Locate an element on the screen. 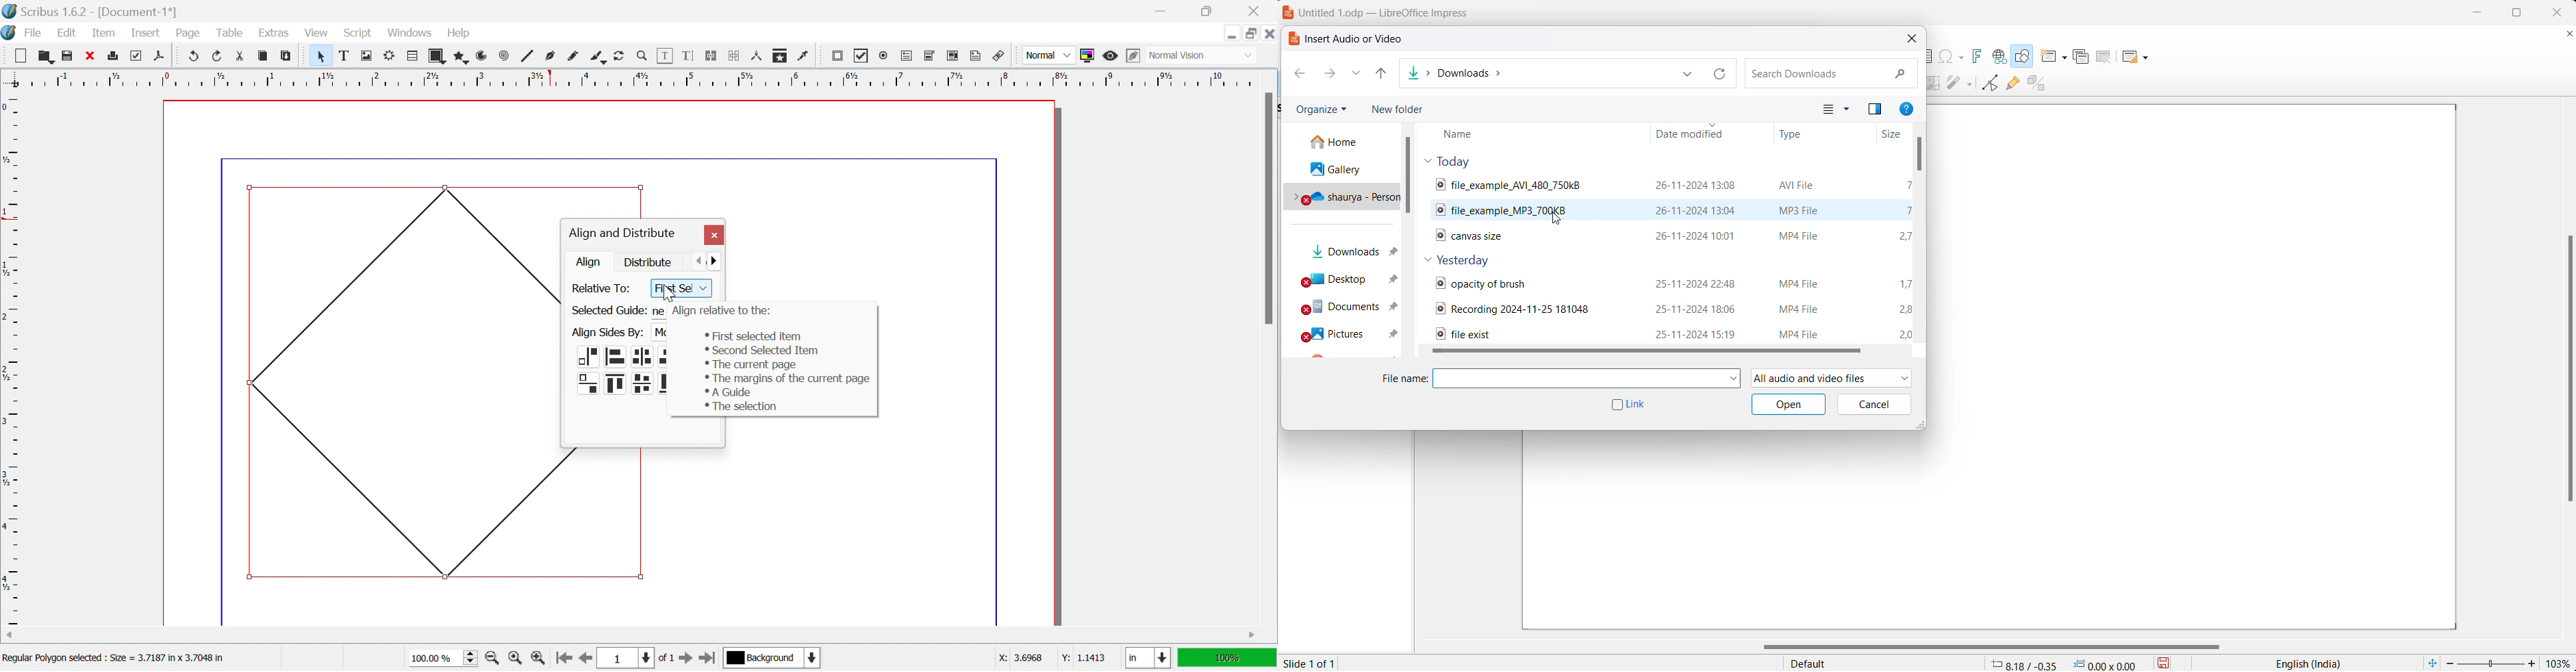 The height and width of the screenshot is (672, 2576). First selected item is located at coordinates (750, 335).